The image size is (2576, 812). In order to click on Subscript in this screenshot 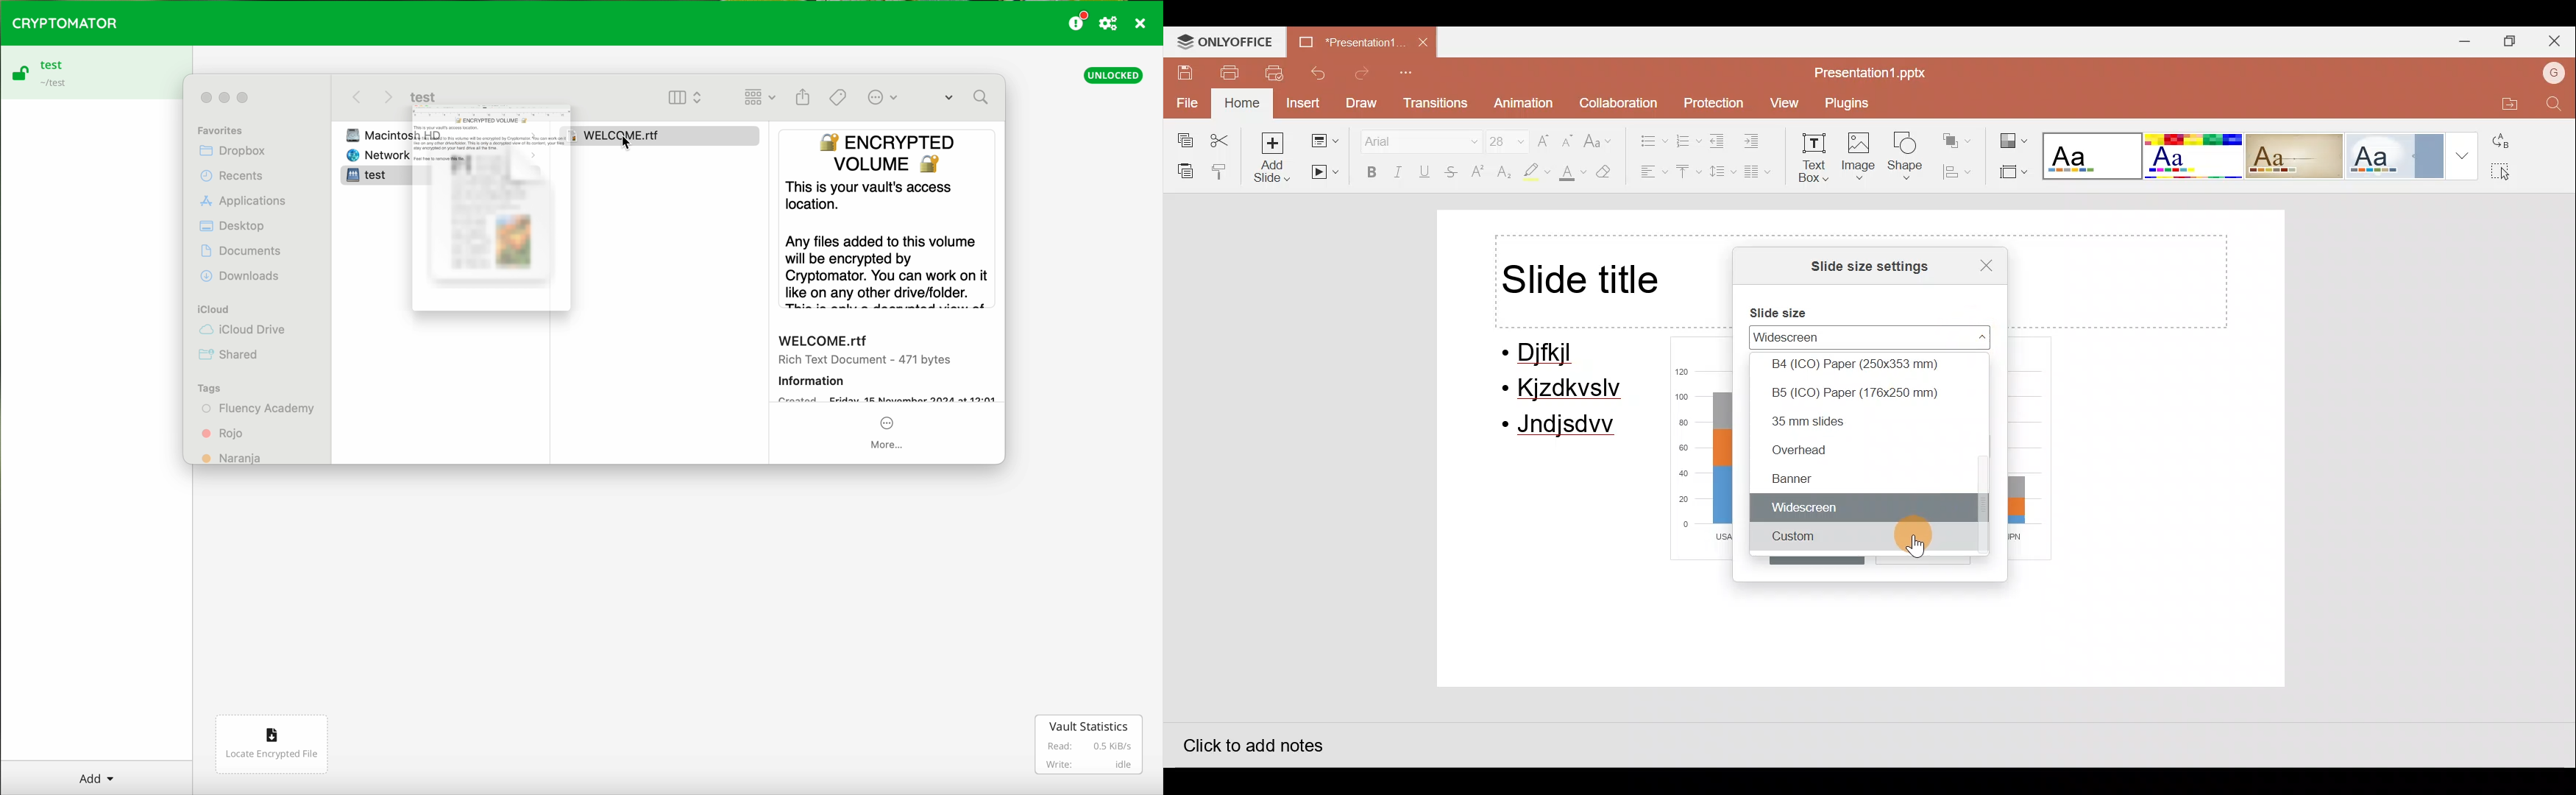, I will do `click(1502, 174)`.